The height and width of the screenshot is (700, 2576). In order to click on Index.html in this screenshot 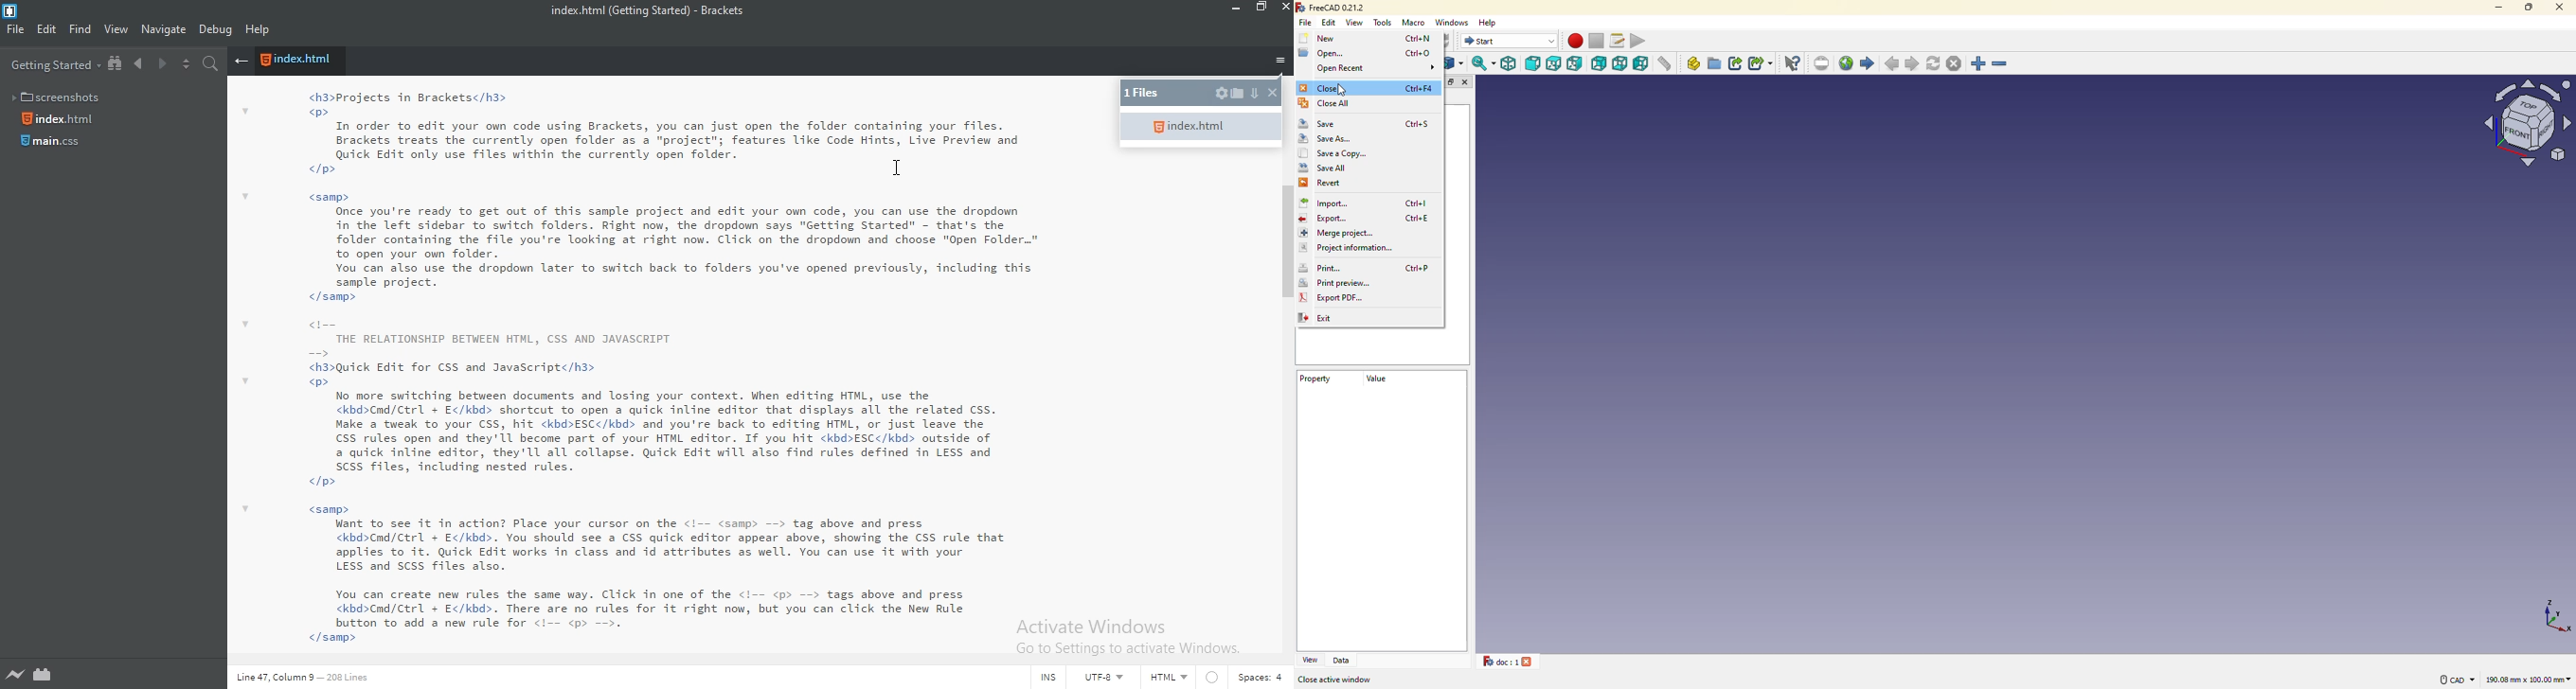, I will do `click(299, 62)`.